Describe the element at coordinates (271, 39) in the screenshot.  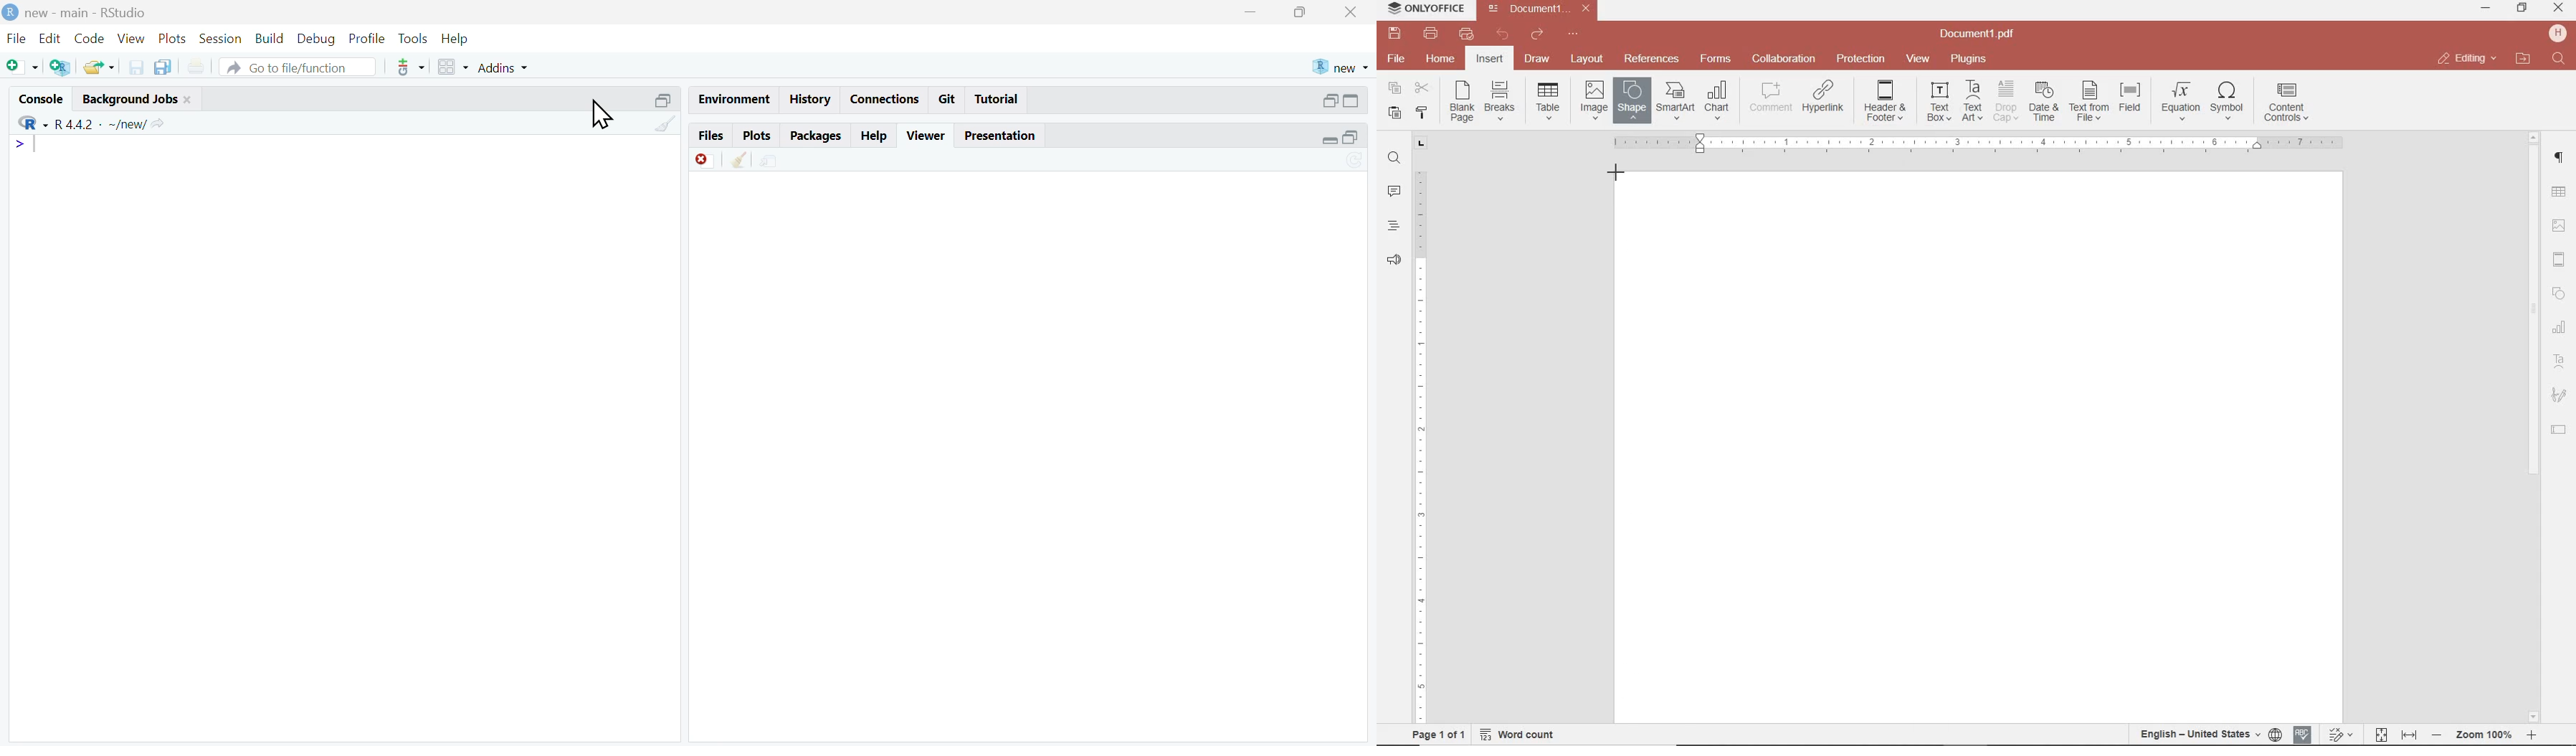
I see `build` at that location.